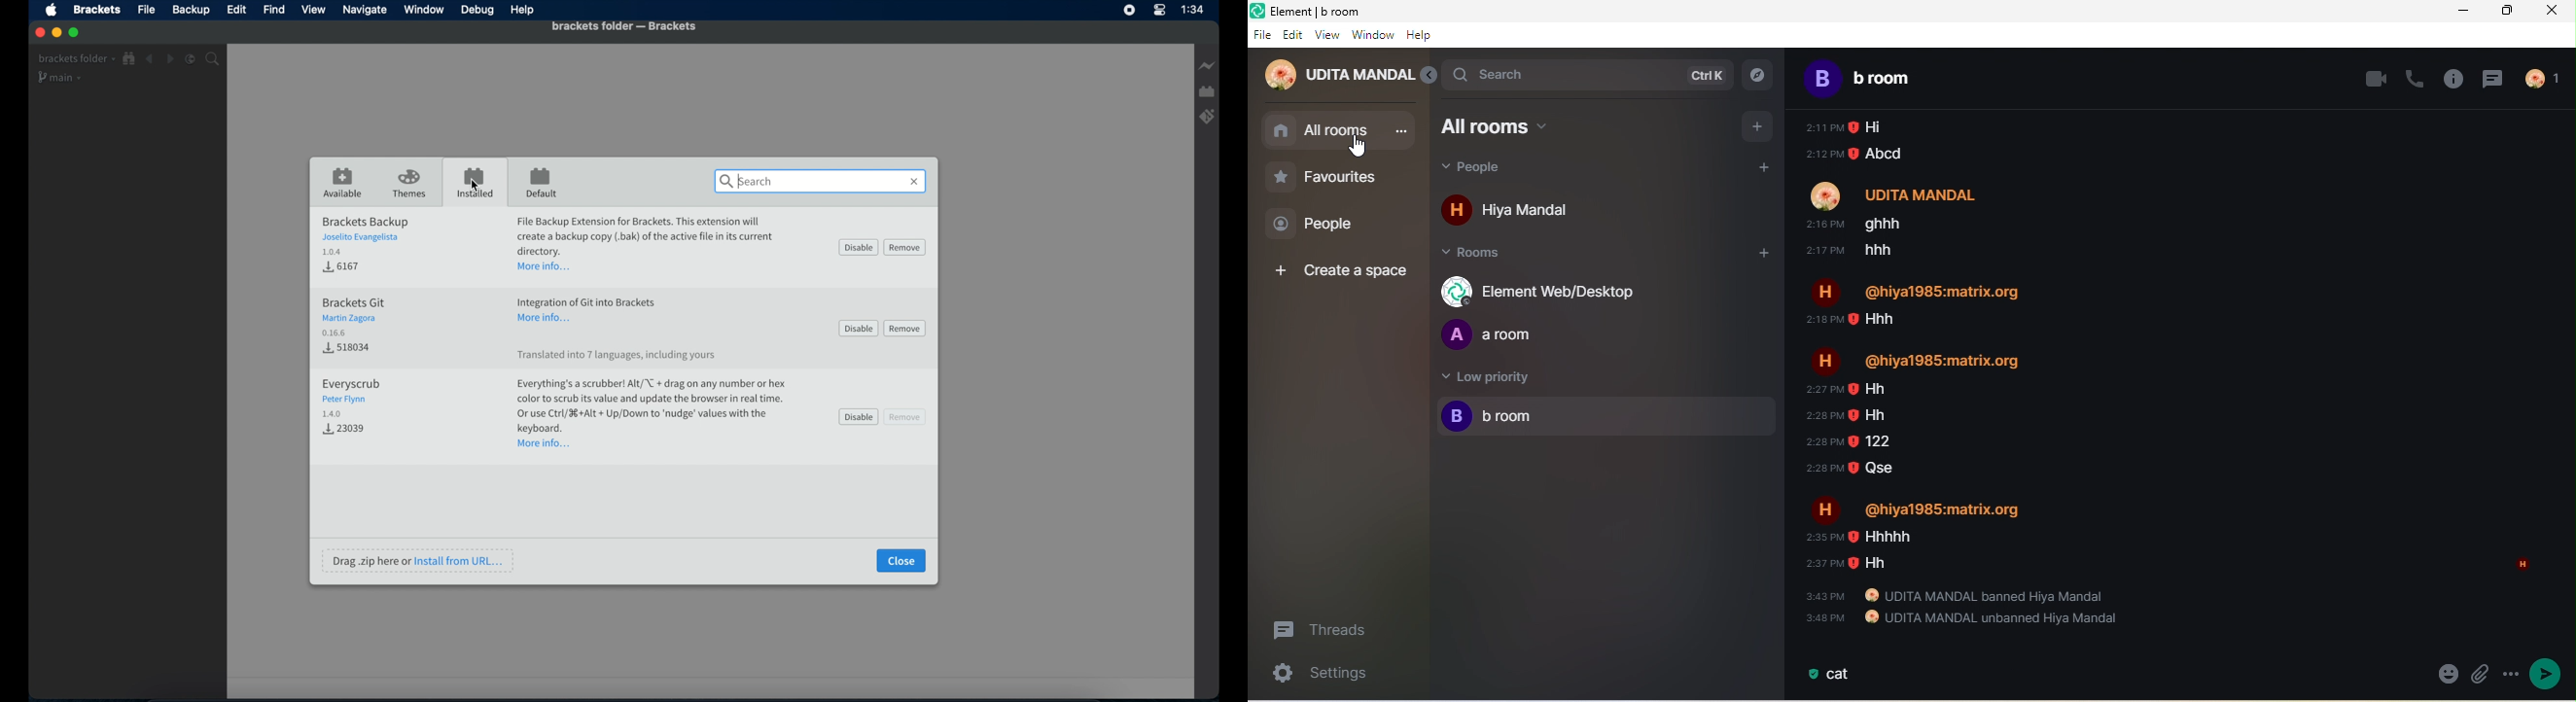 This screenshot has width=2576, height=728. What do you see at coordinates (902, 561) in the screenshot?
I see `close` at bounding box center [902, 561].